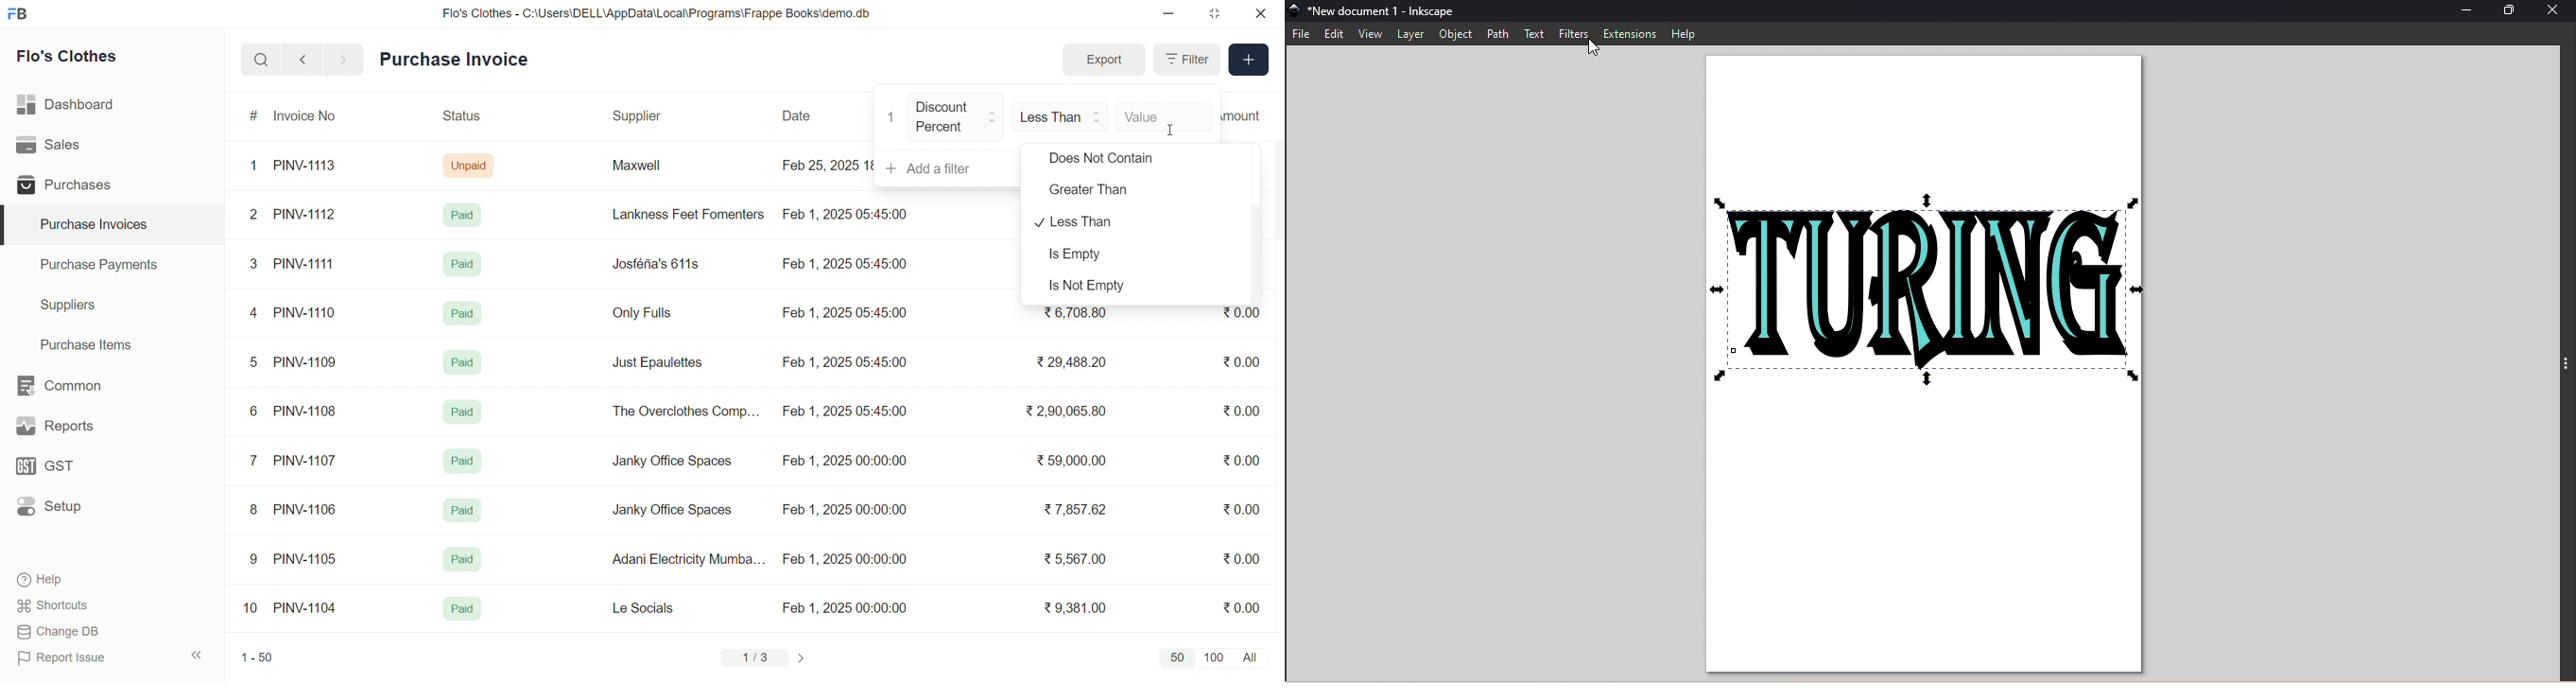 This screenshot has height=700, width=2576. What do you see at coordinates (306, 362) in the screenshot?
I see `PINV-1109` at bounding box center [306, 362].